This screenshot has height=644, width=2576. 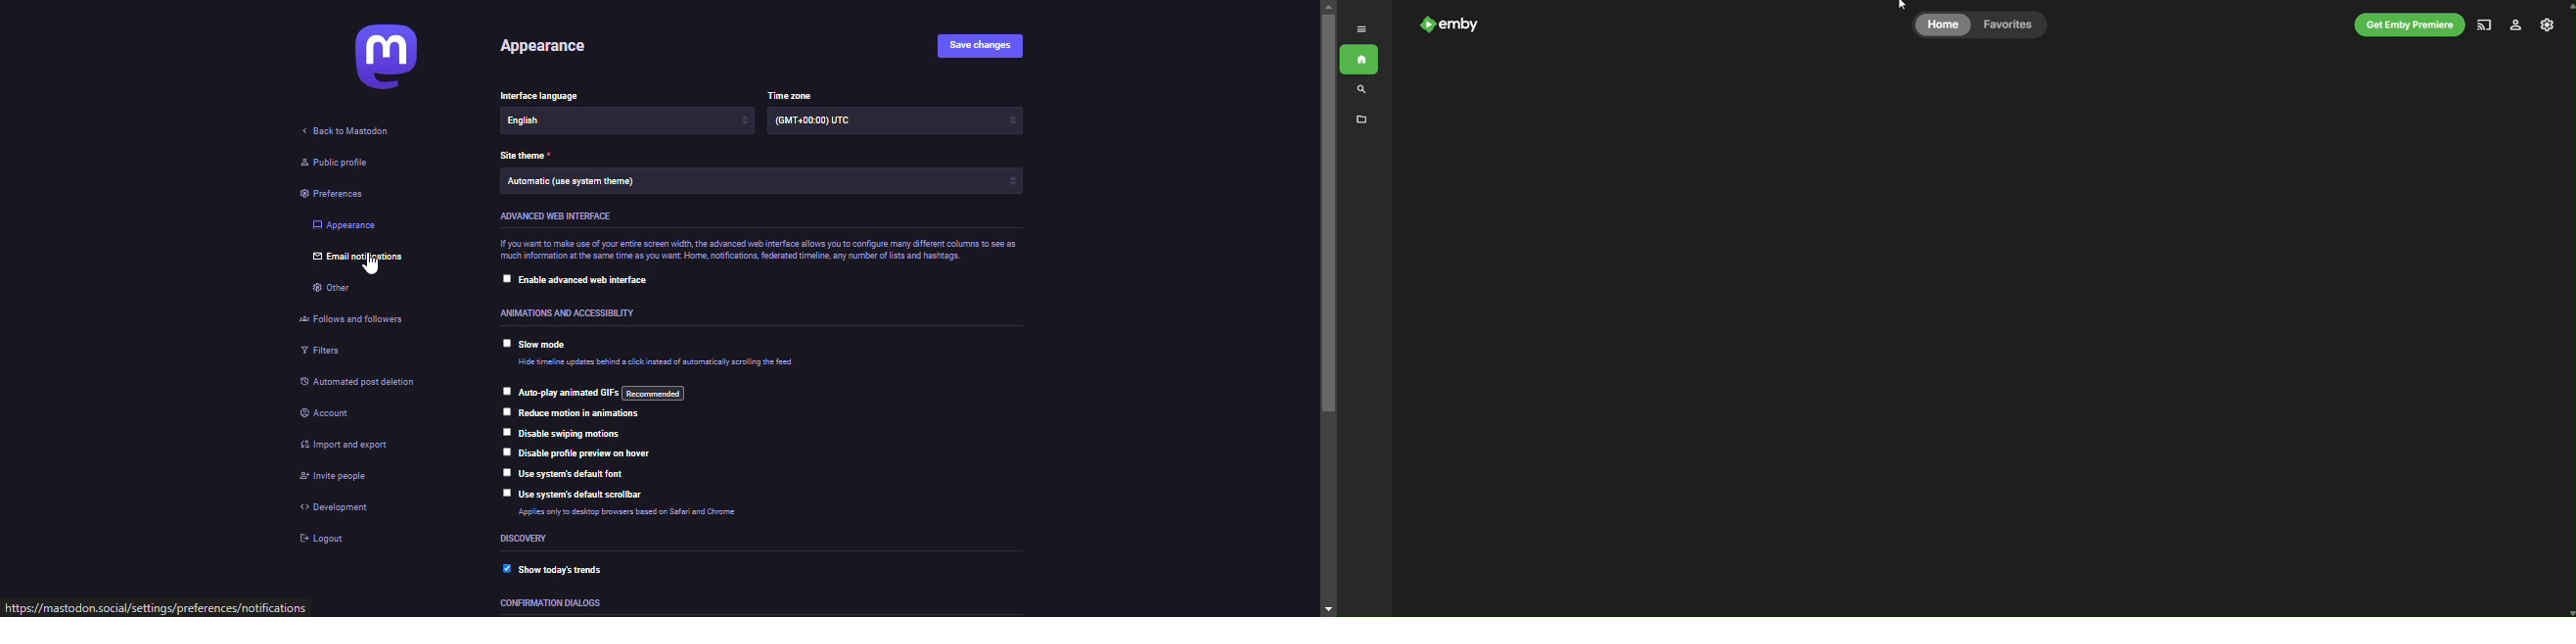 What do you see at coordinates (342, 477) in the screenshot?
I see `invite people` at bounding box center [342, 477].